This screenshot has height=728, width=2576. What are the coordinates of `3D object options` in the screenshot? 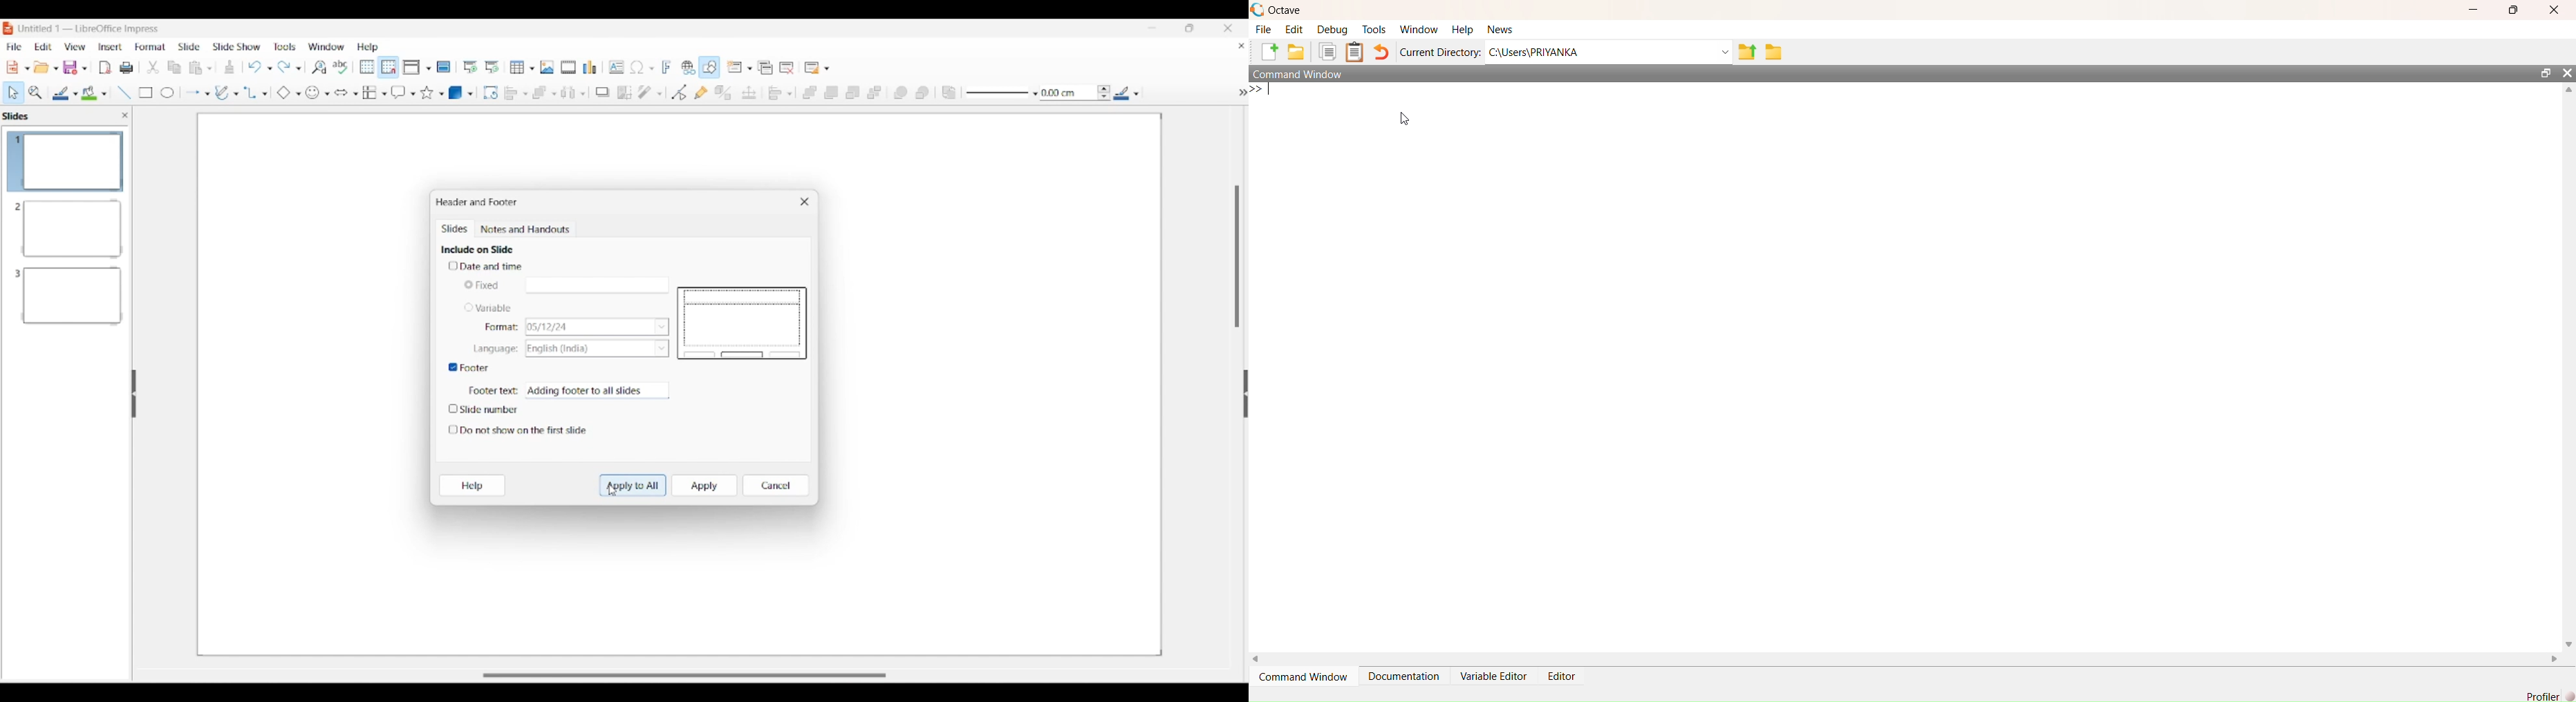 It's located at (460, 93).